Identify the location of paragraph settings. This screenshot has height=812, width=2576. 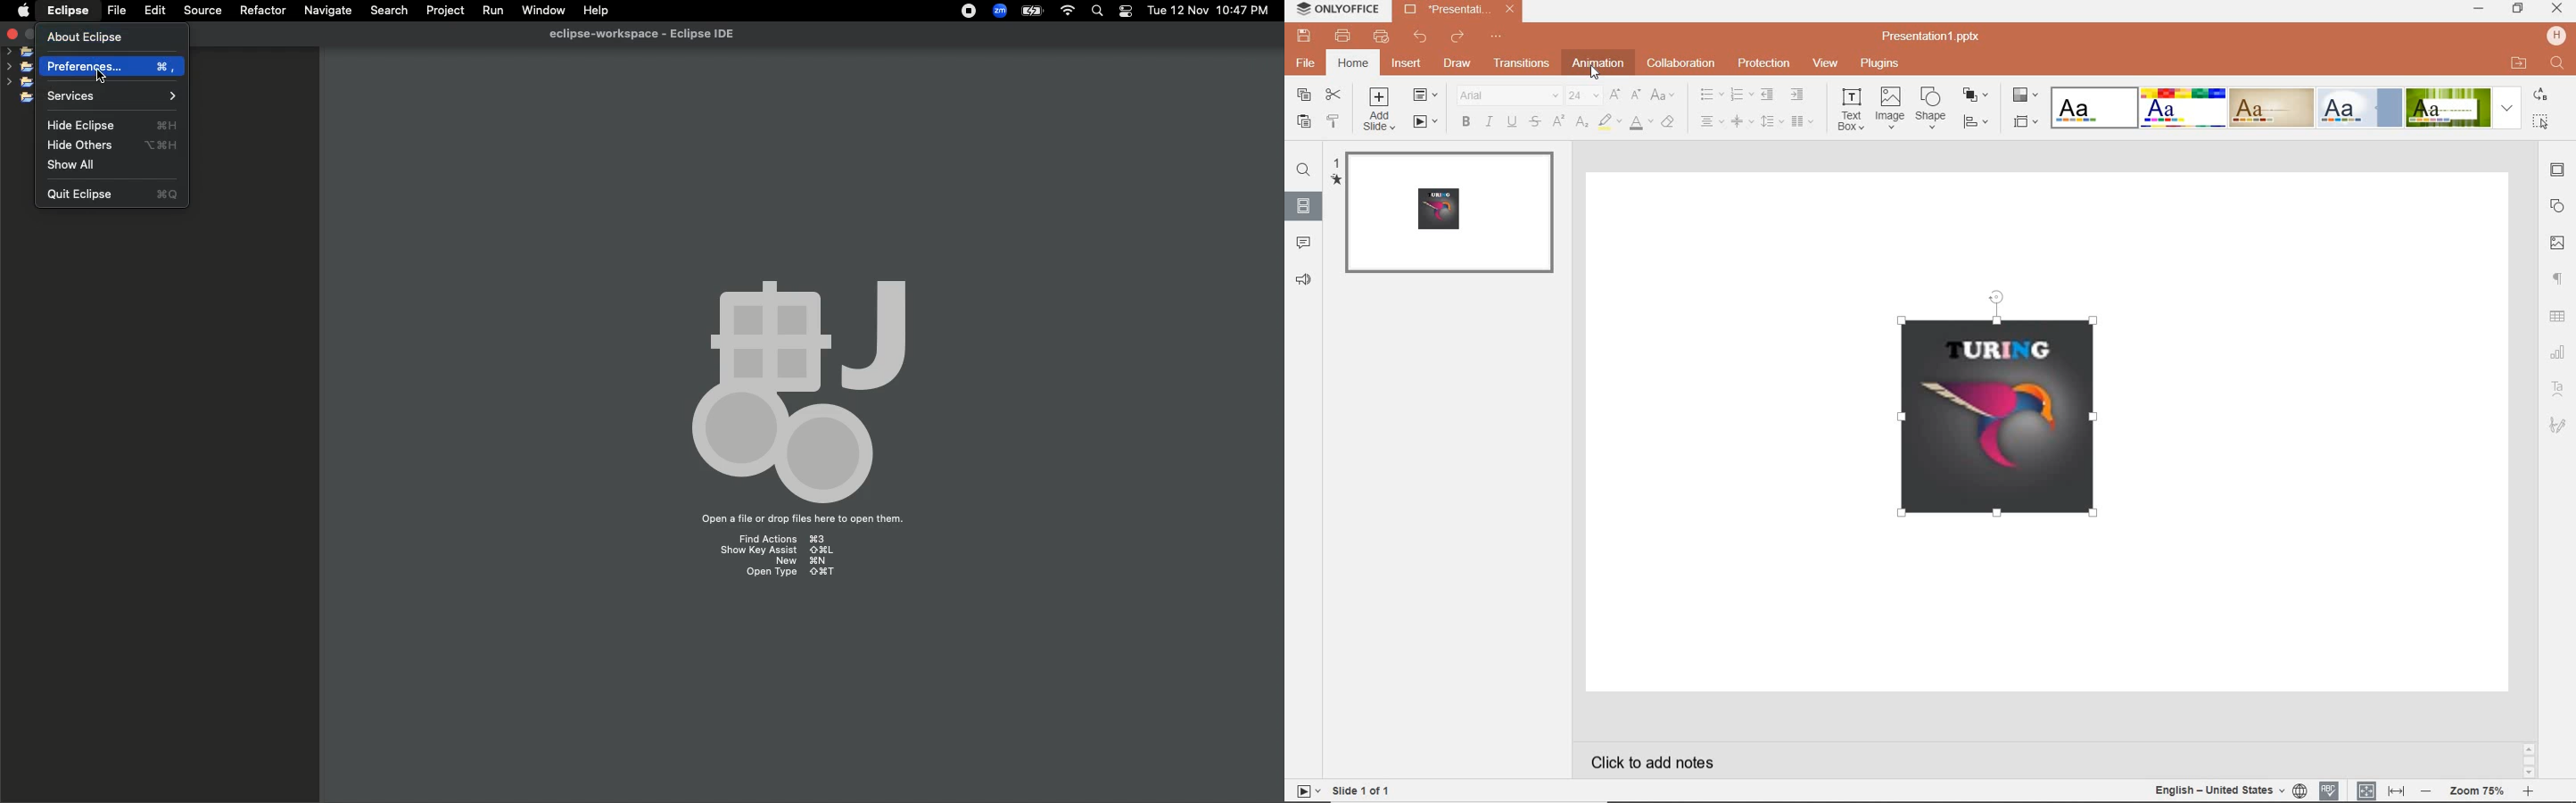
(2560, 278).